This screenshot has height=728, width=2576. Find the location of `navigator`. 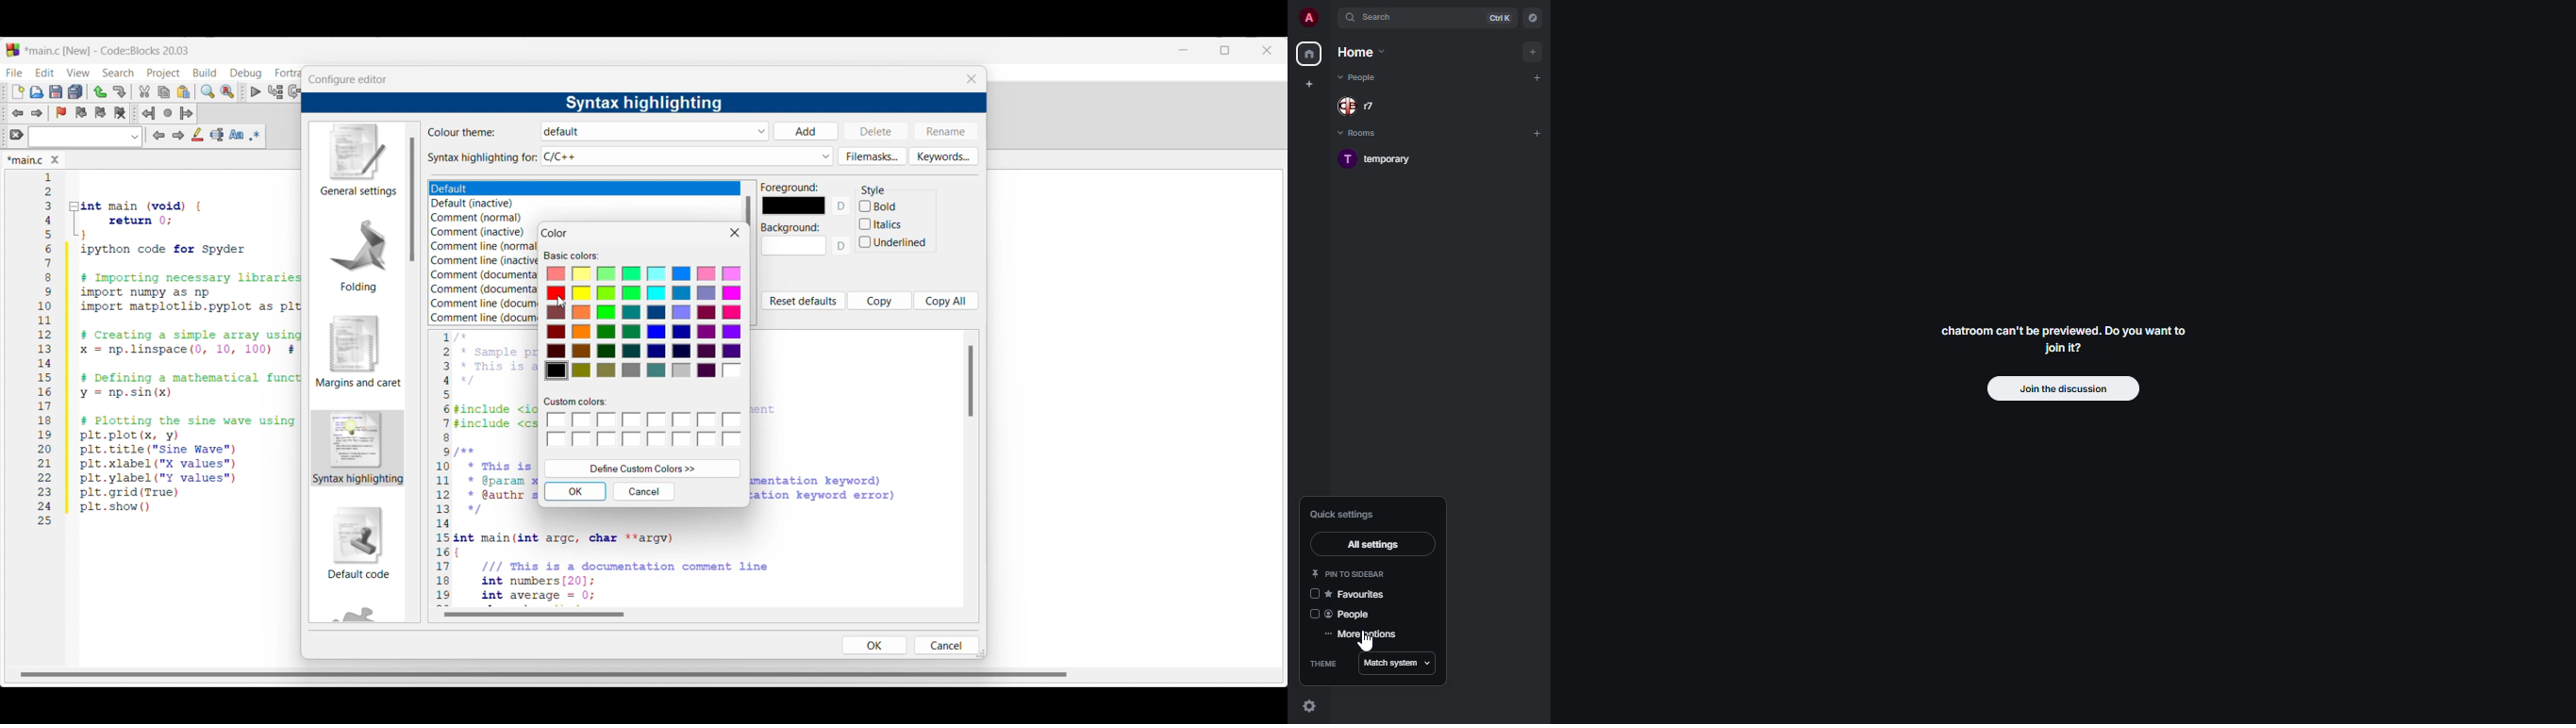

navigator is located at coordinates (1534, 20).